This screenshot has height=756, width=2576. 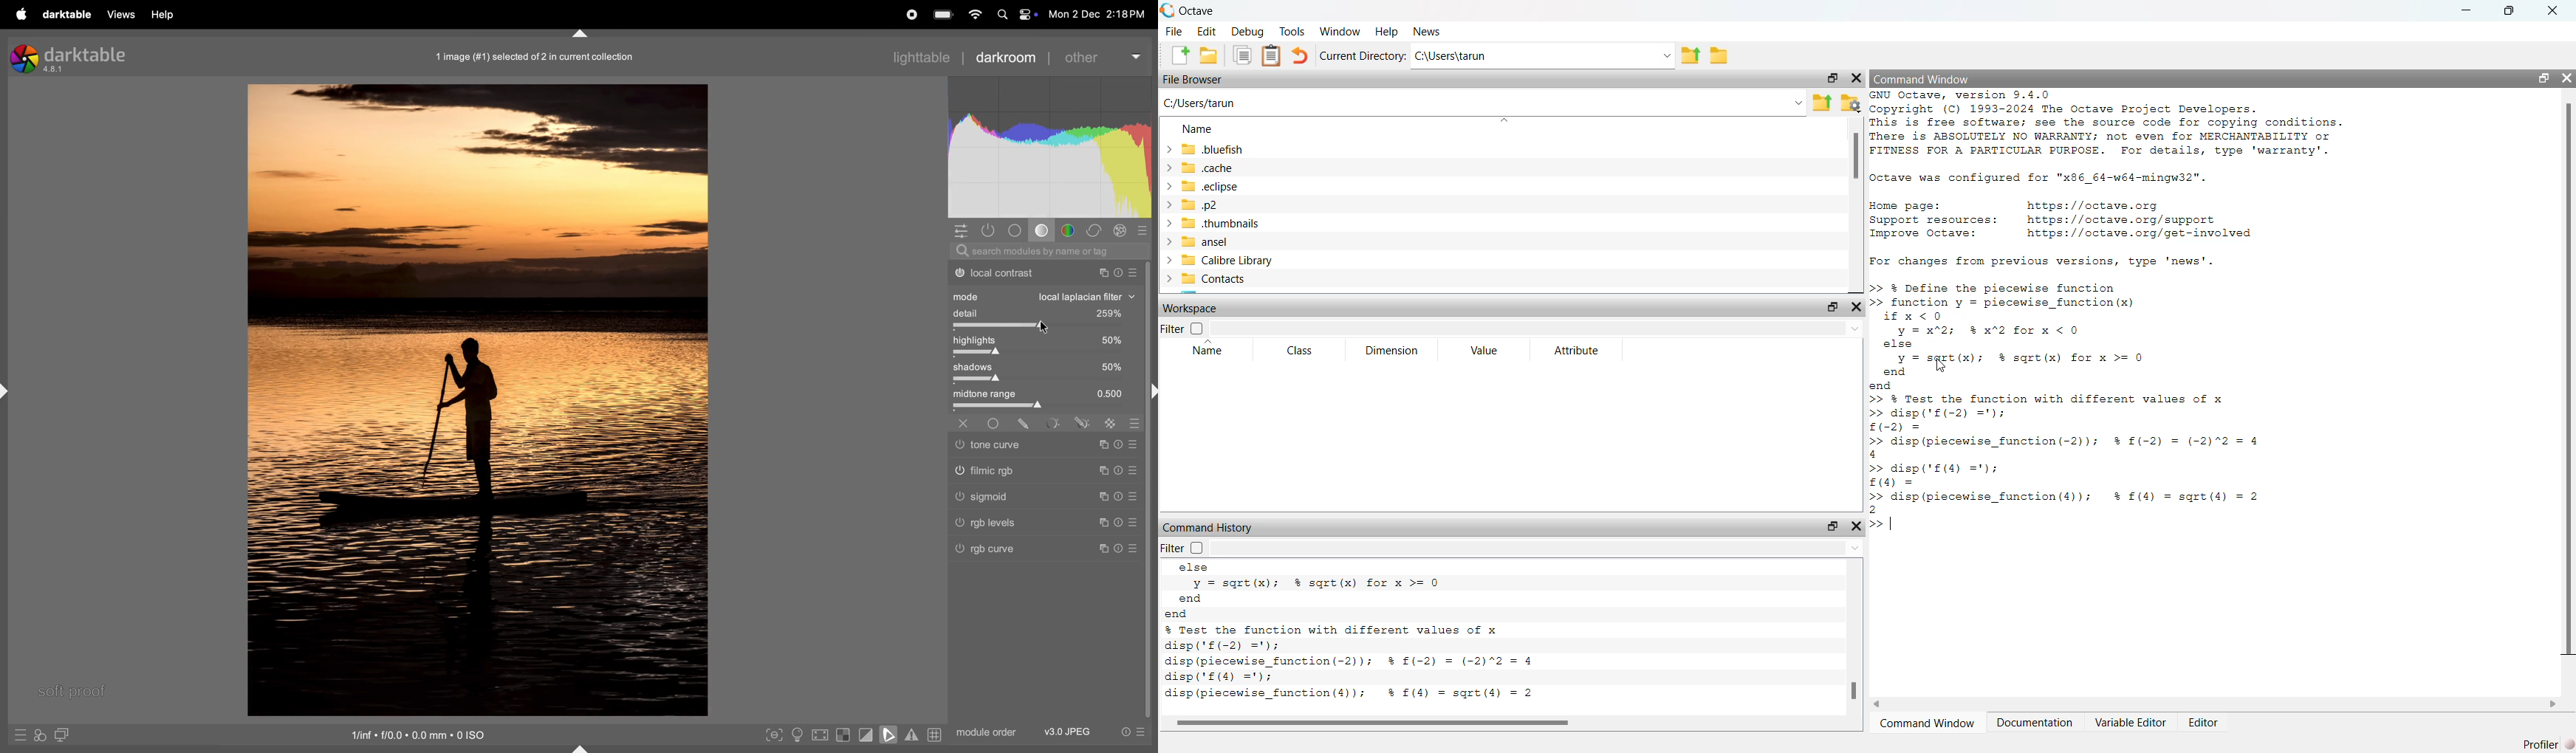 I want to click on Scrollbar, so click(x=1856, y=159).